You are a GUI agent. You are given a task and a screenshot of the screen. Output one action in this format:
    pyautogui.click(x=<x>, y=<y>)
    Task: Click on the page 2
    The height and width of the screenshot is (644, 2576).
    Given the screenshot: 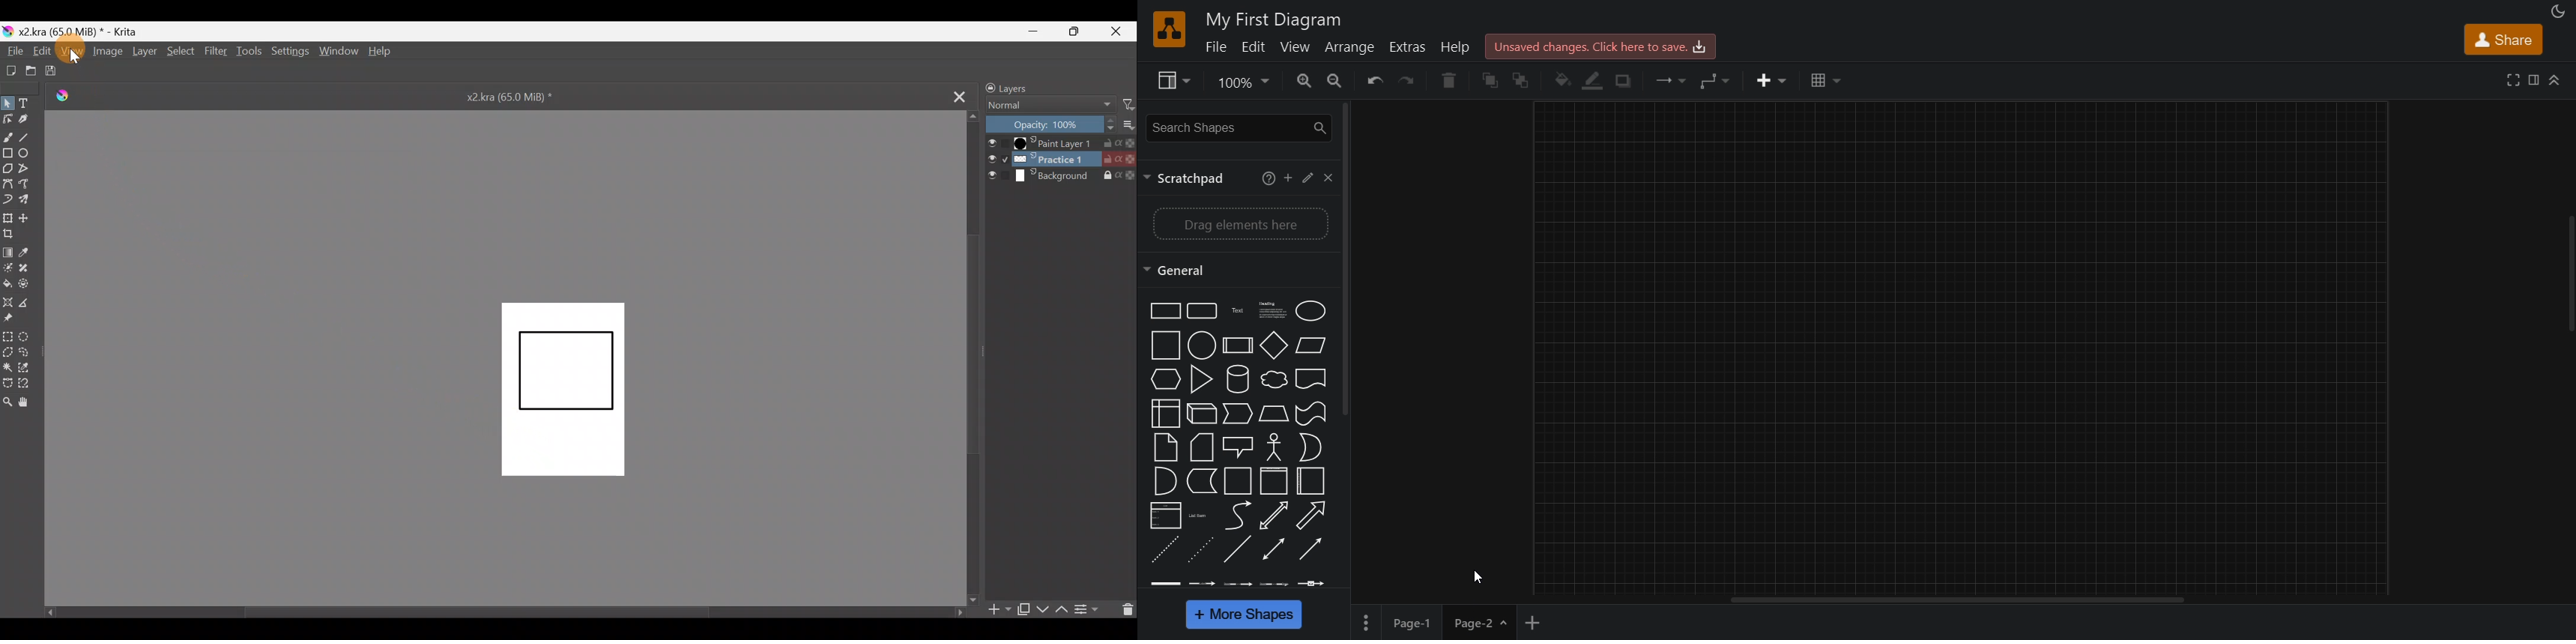 What is the action you would take?
    pyautogui.click(x=1481, y=625)
    